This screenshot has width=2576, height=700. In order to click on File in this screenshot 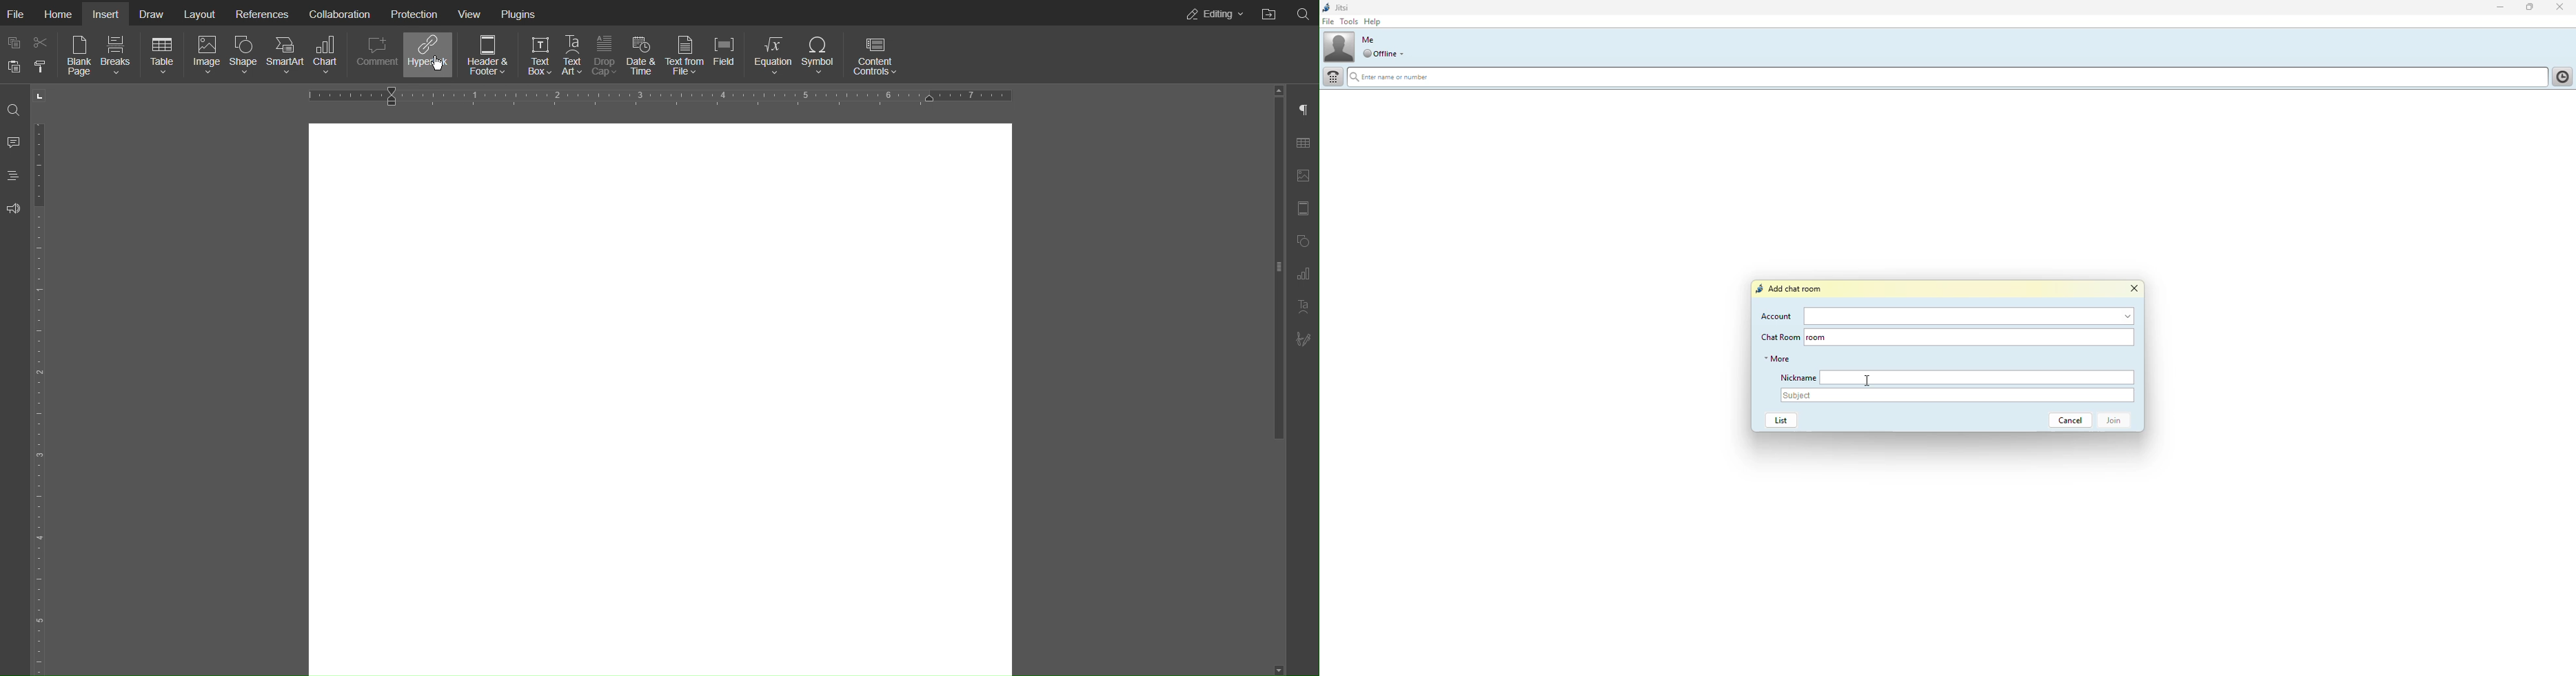, I will do `click(19, 14)`.